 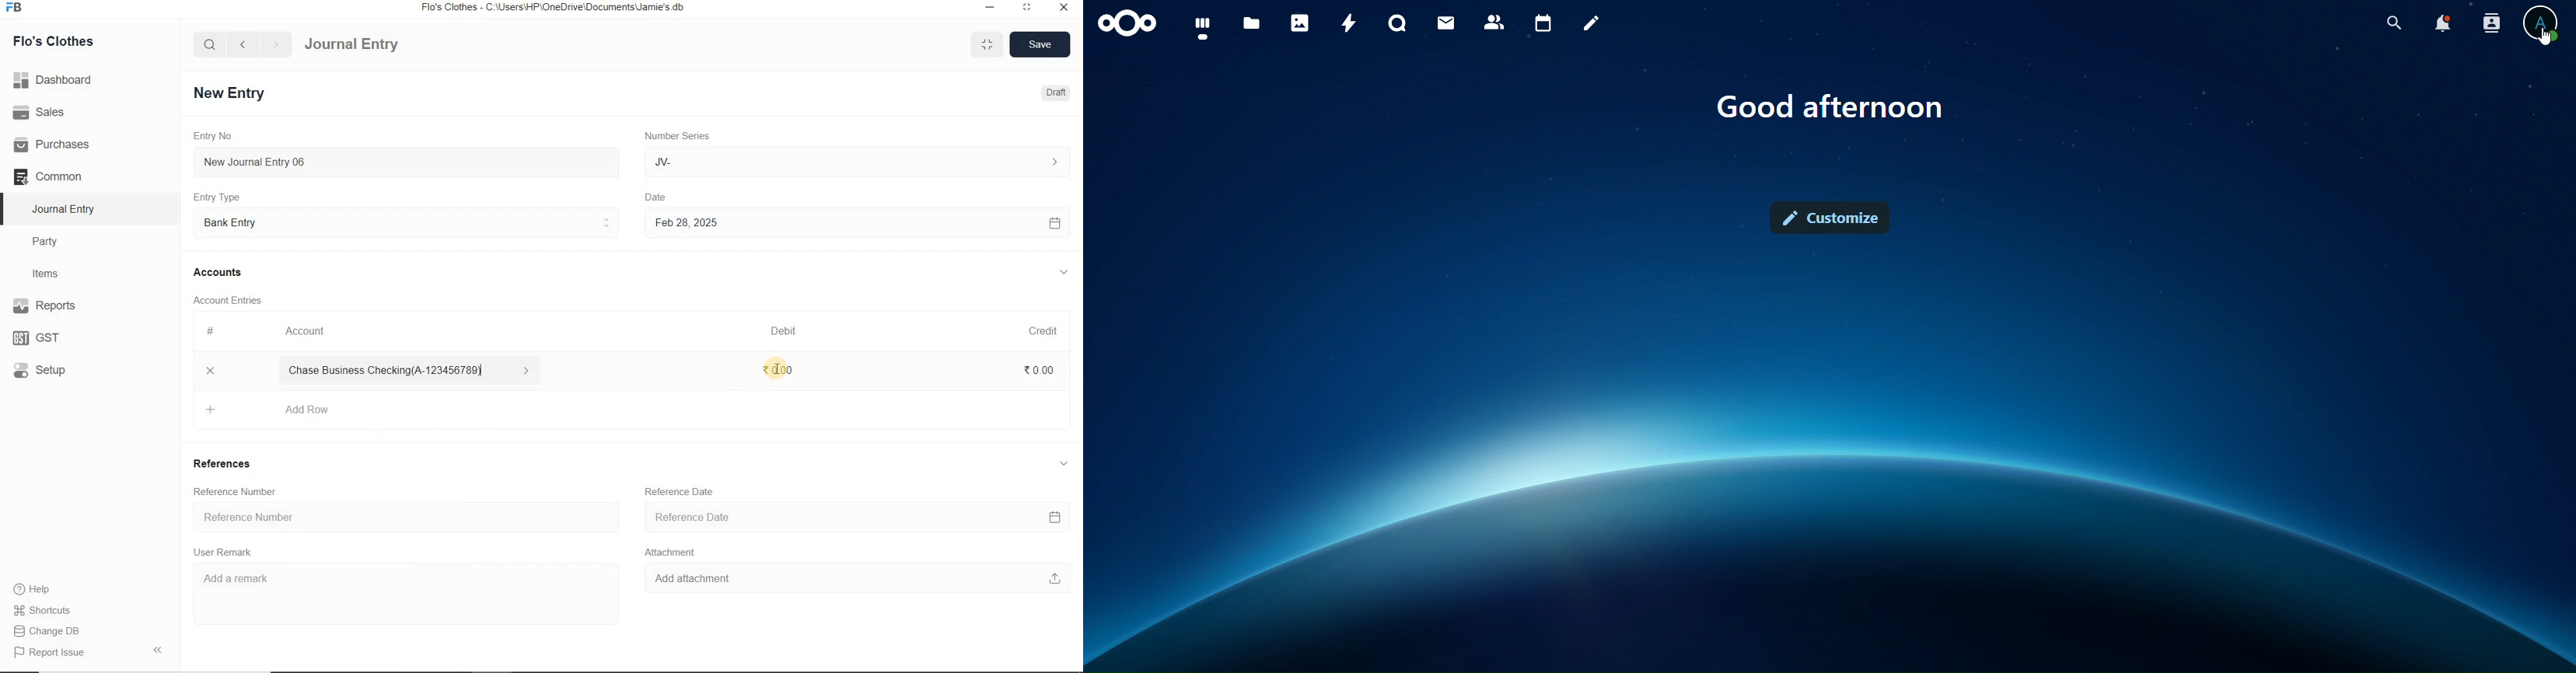 I want to click on Journal Entry, so click(x=65, y=209).